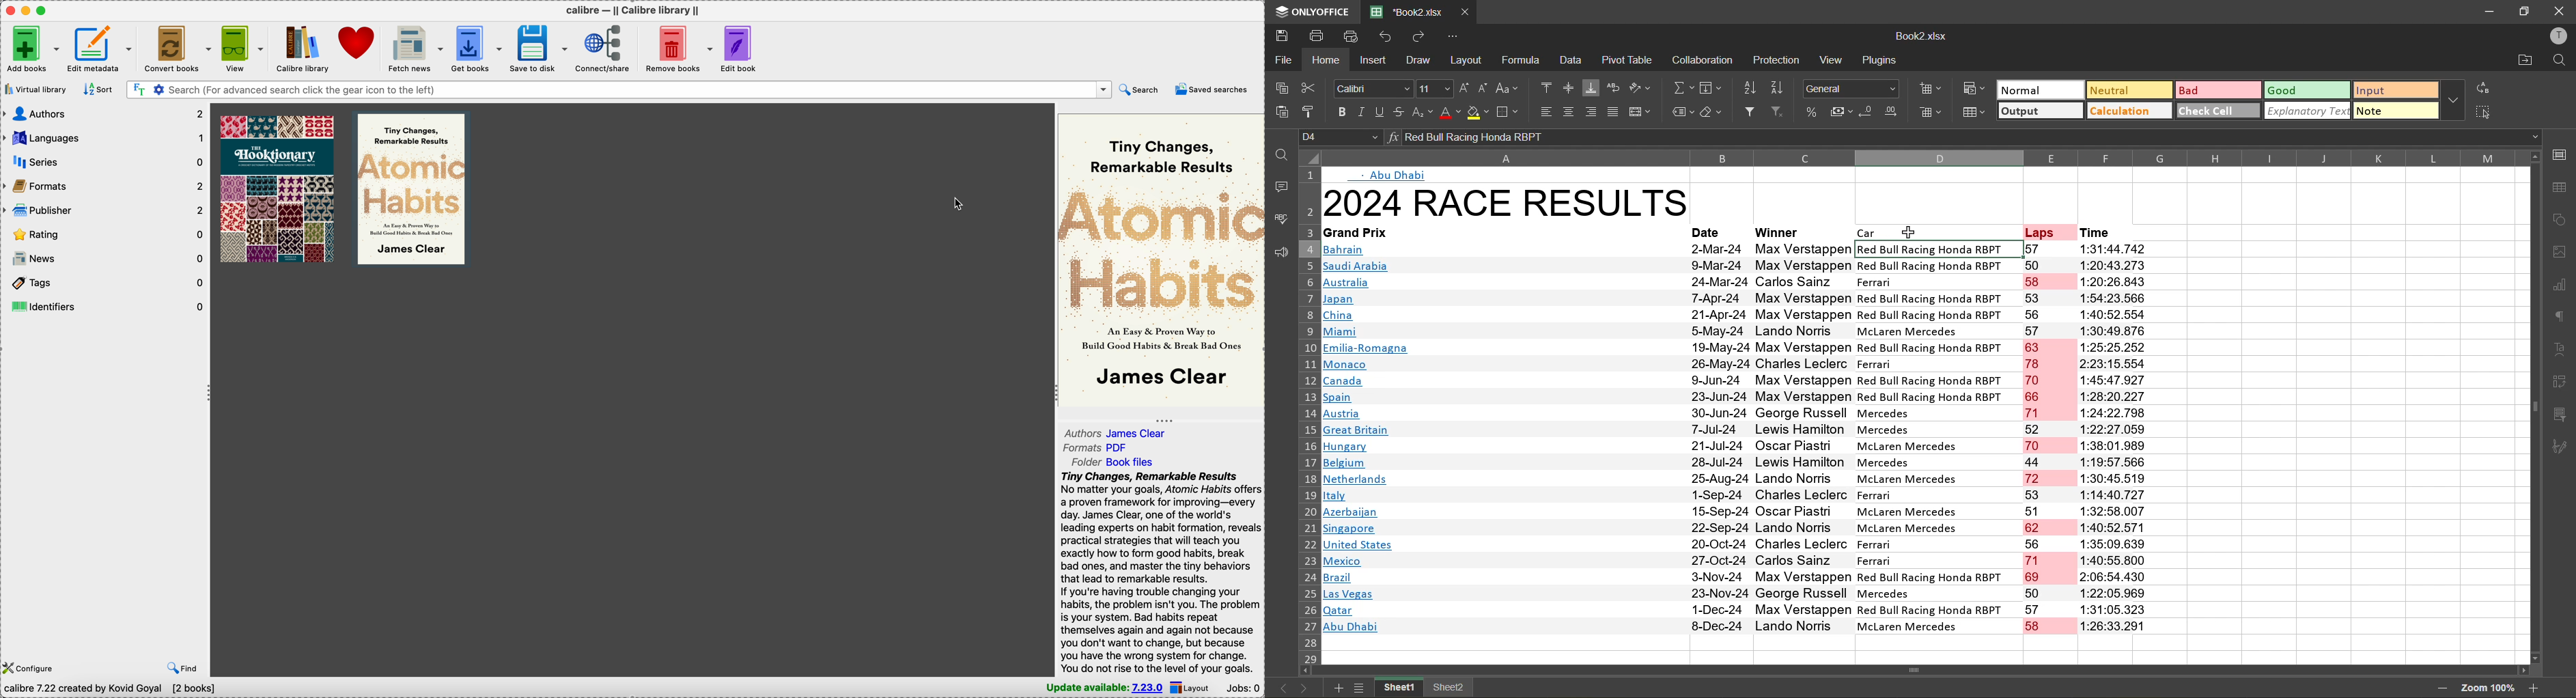 Image resolution: width=2576 pixels, height=700 pixels. I want to click on news, so click(104, 259).